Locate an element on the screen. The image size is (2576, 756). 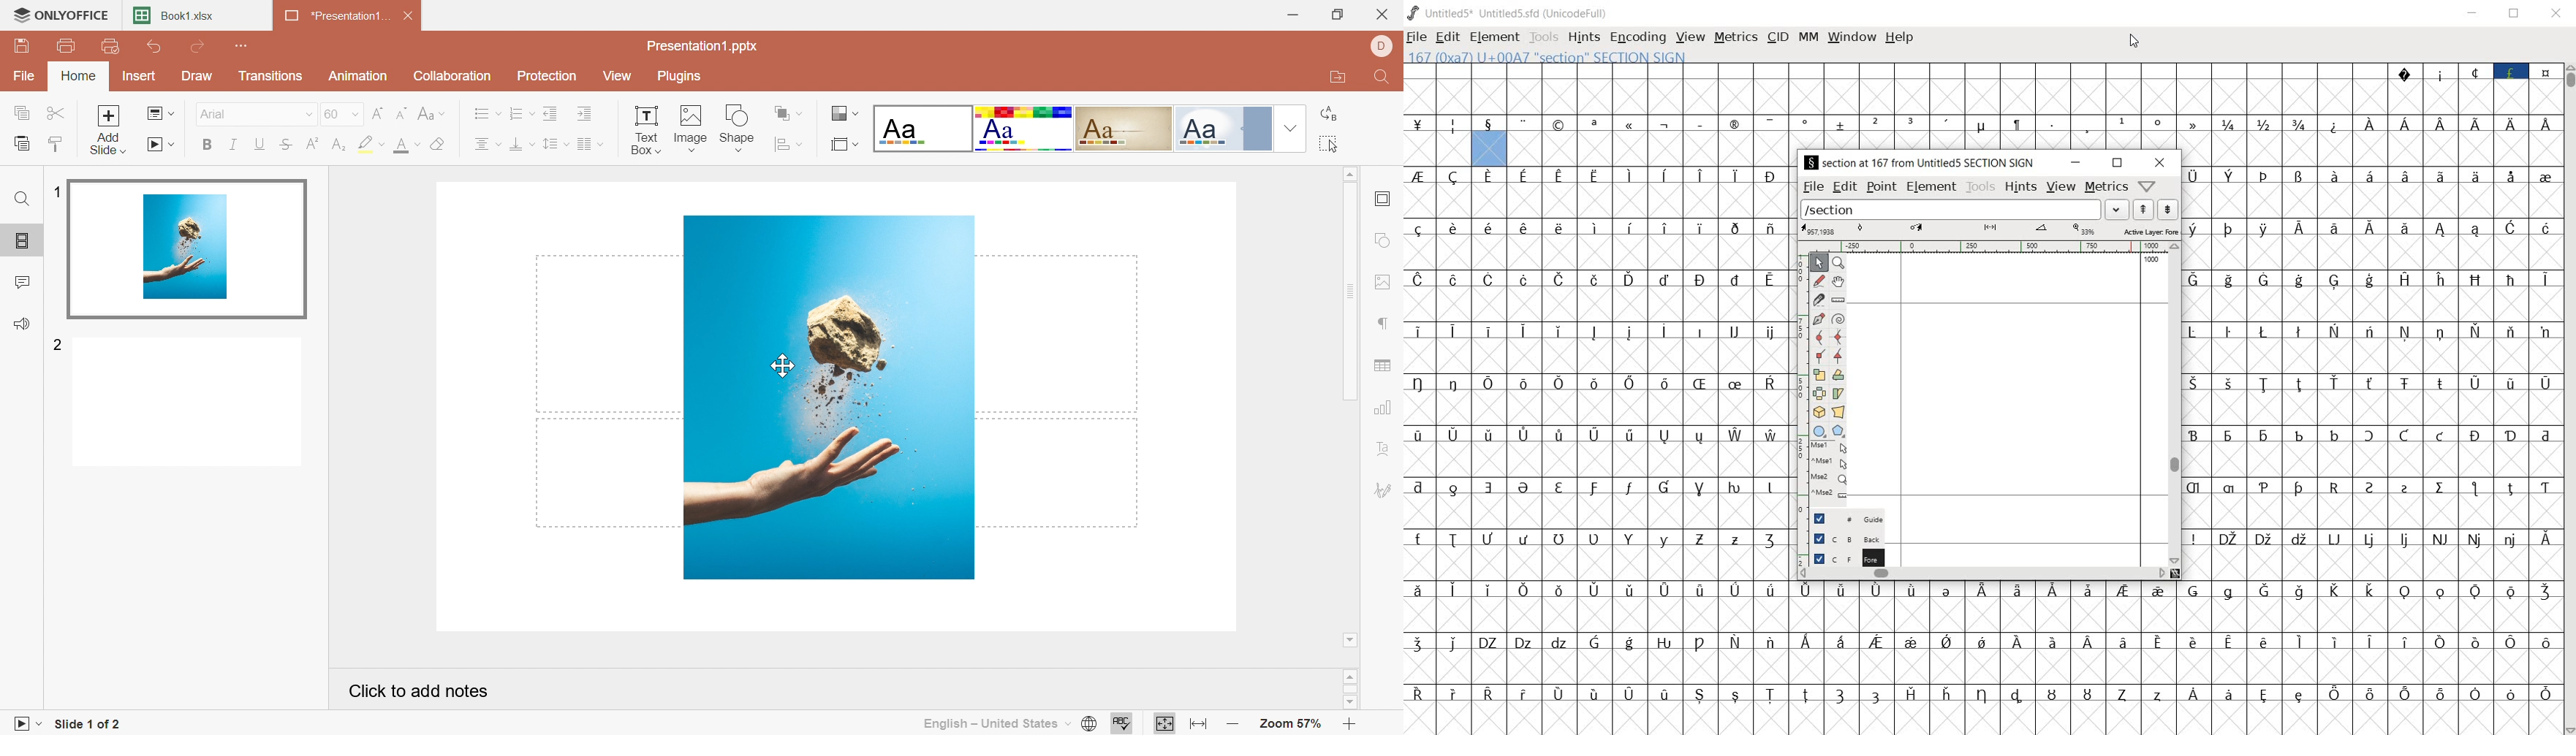
view is located at coordinates (2063, 188).